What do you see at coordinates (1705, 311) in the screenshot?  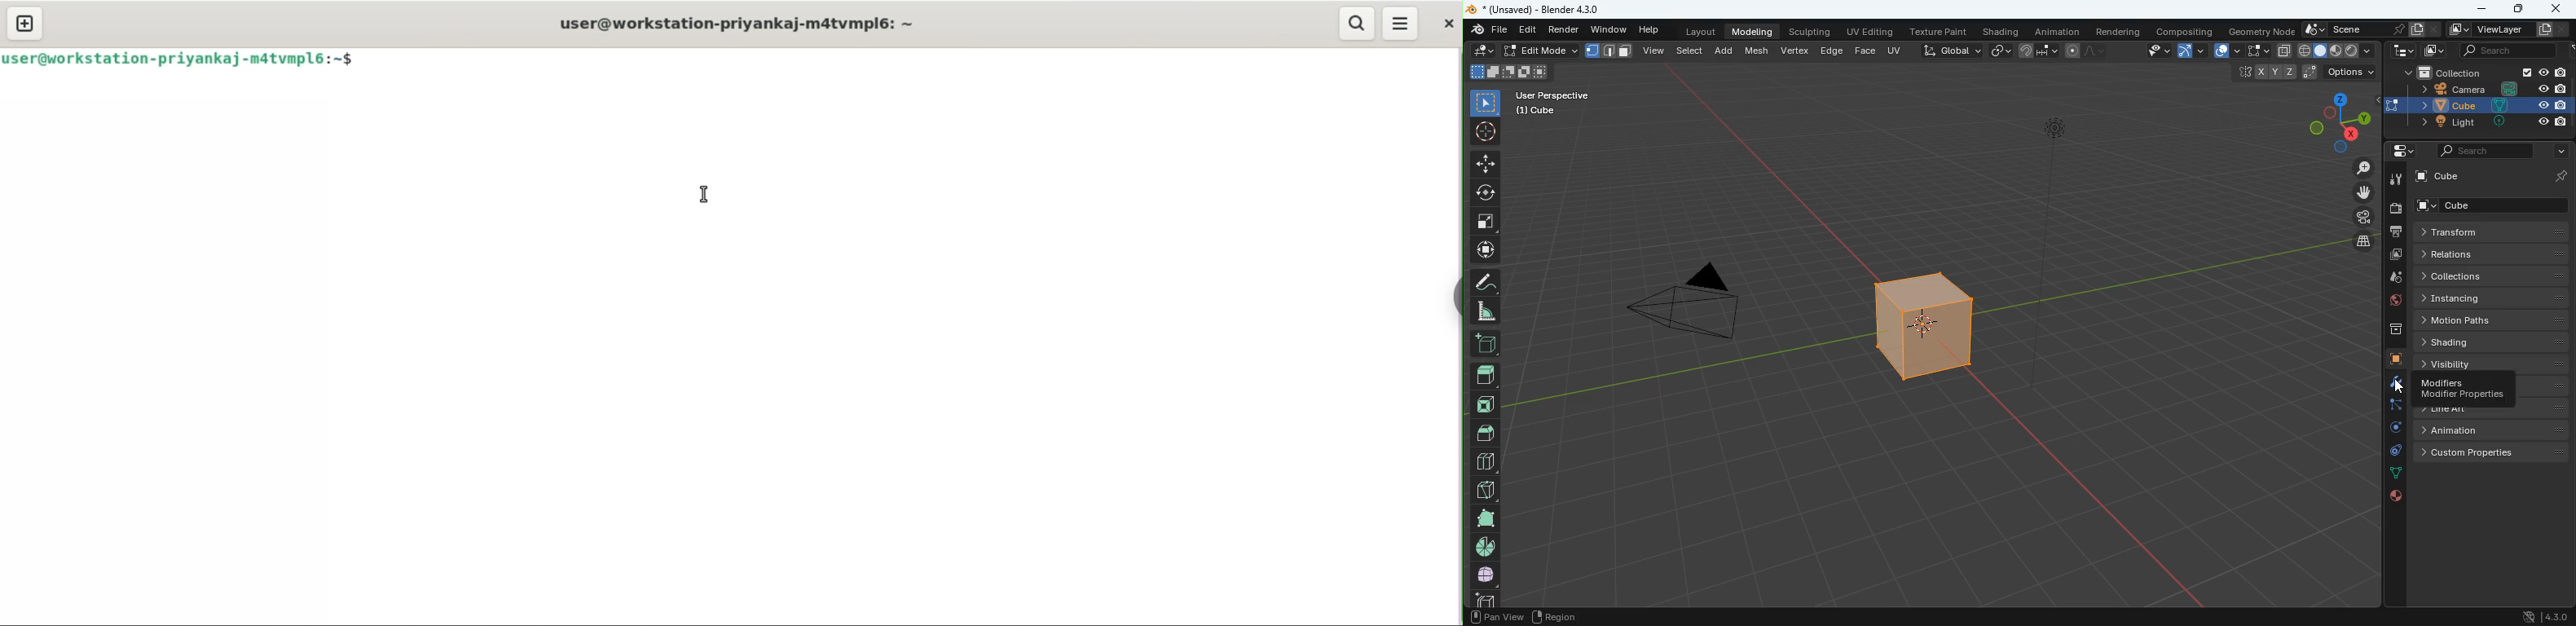 I see `camera` at bounding box center [1705, 311].